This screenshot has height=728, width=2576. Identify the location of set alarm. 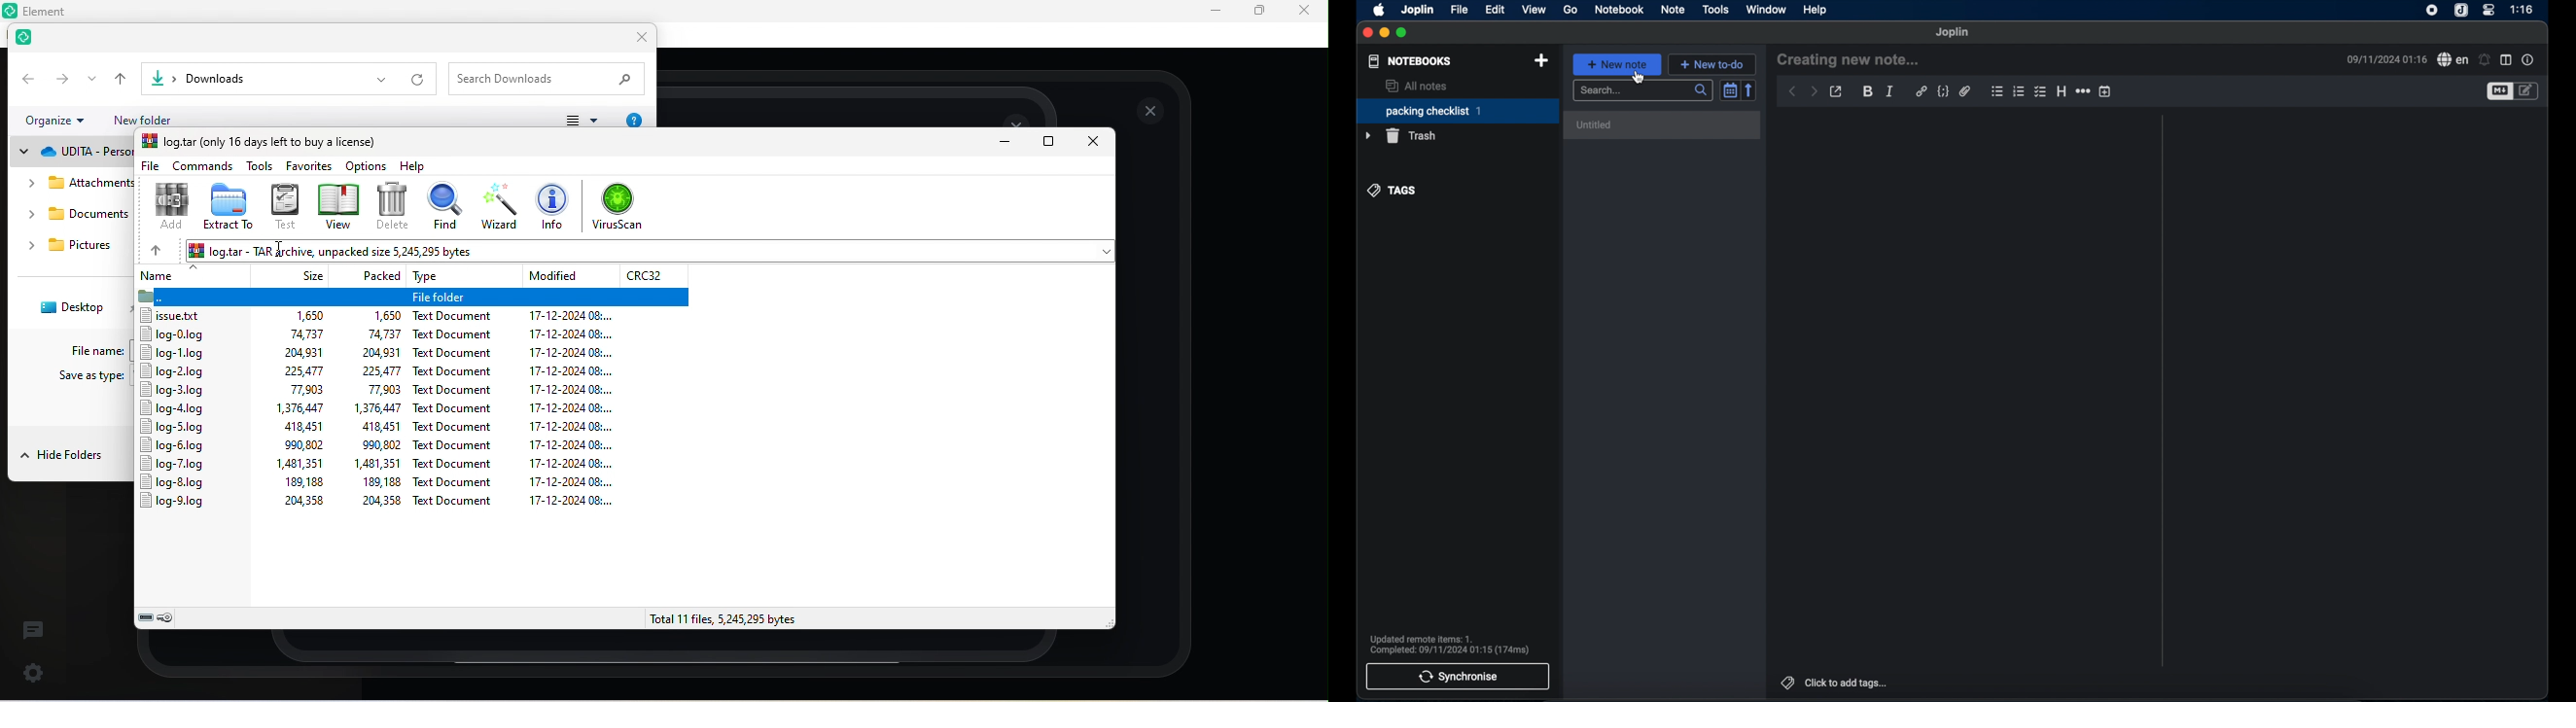
(2485, 59).